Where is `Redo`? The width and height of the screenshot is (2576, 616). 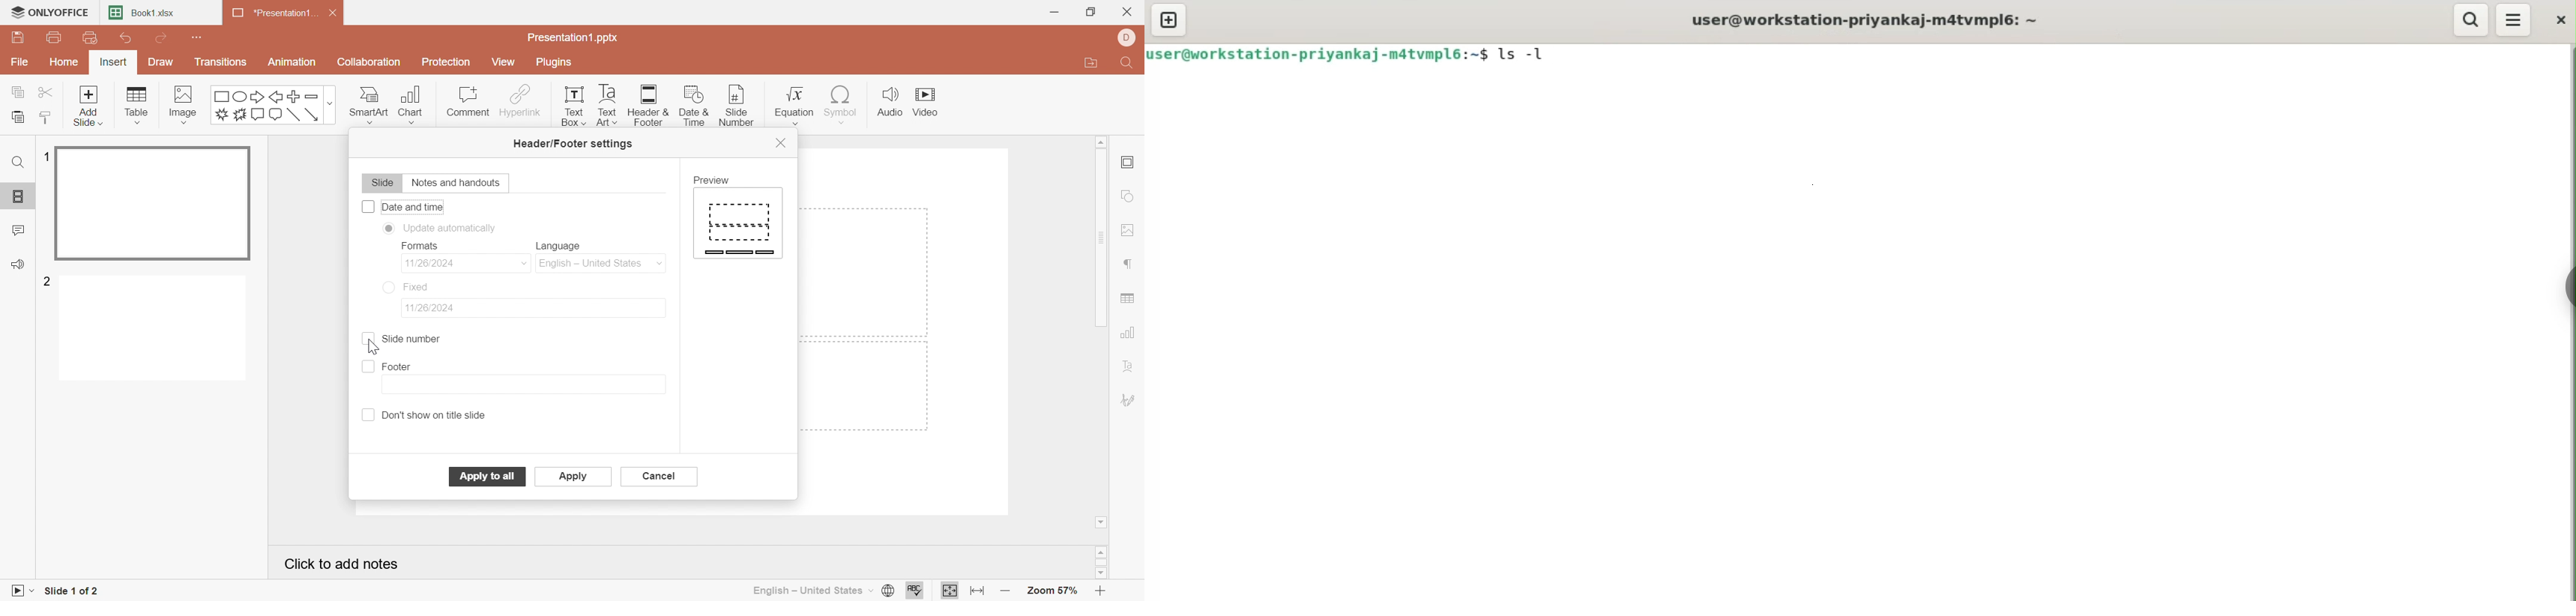
Redo is located at coordinates (163, 39).